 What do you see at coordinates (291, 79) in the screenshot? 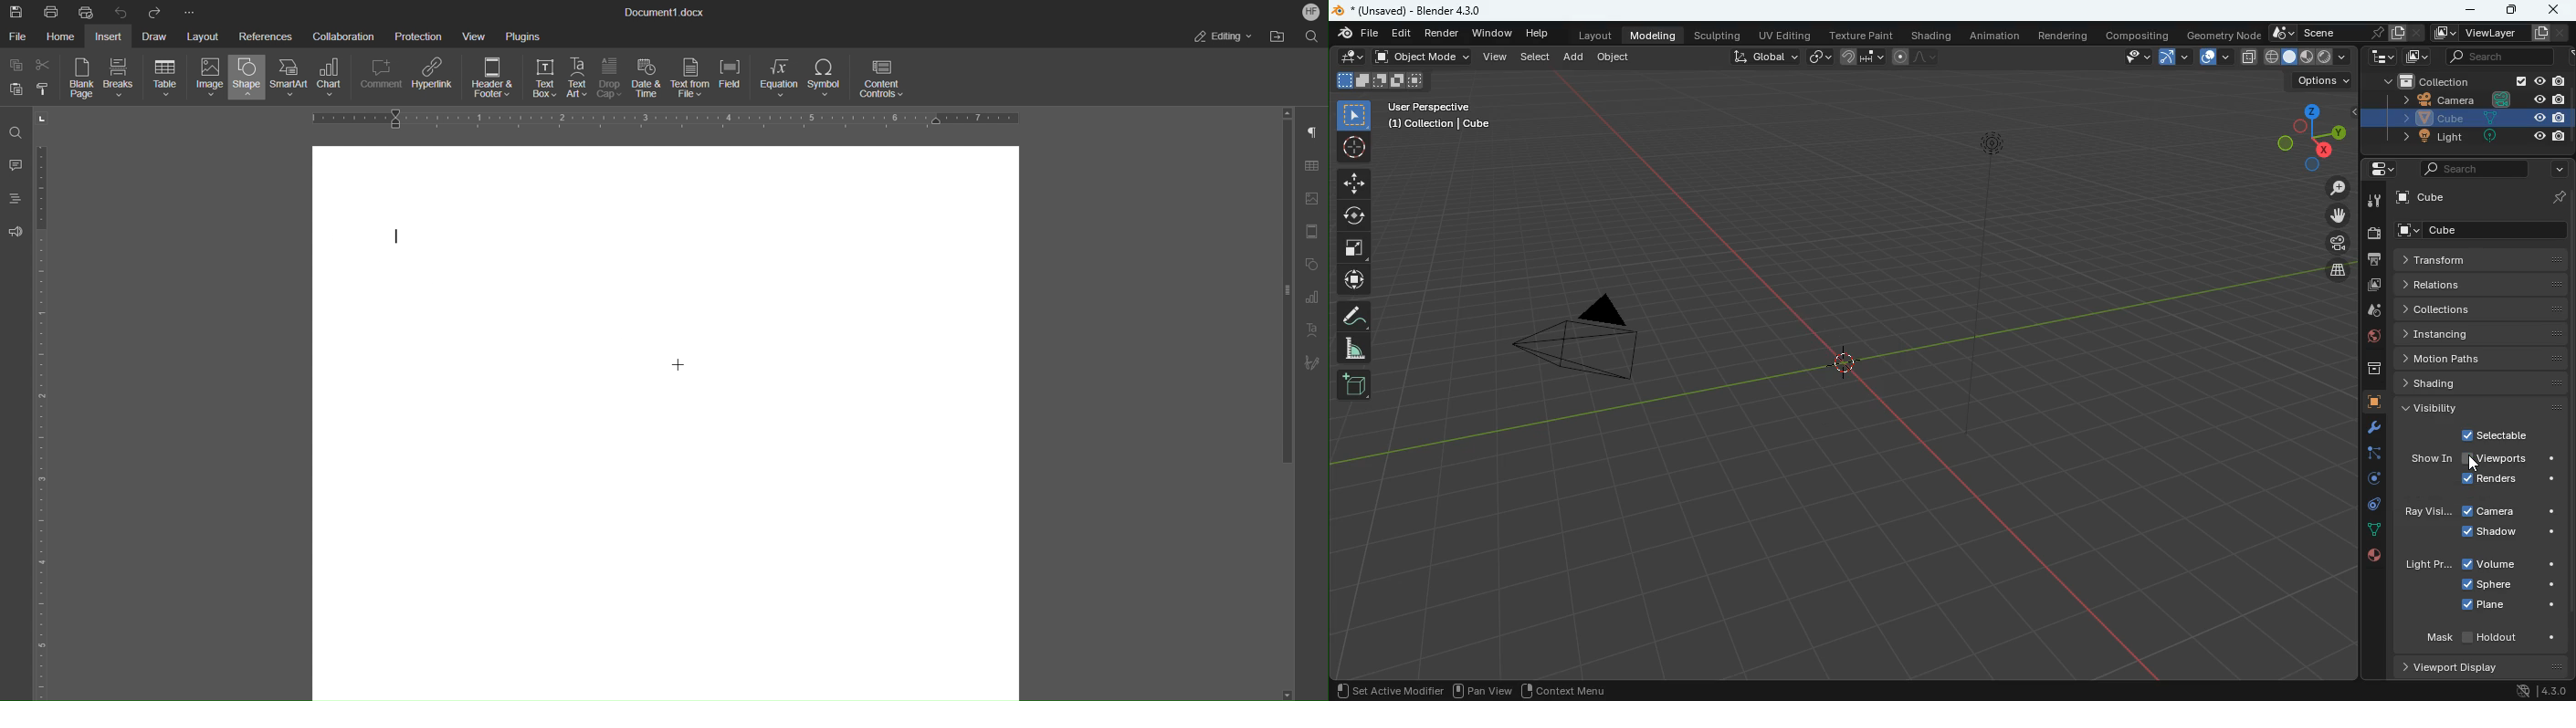
I see `SmartArt` at bounding box center [291, 79].